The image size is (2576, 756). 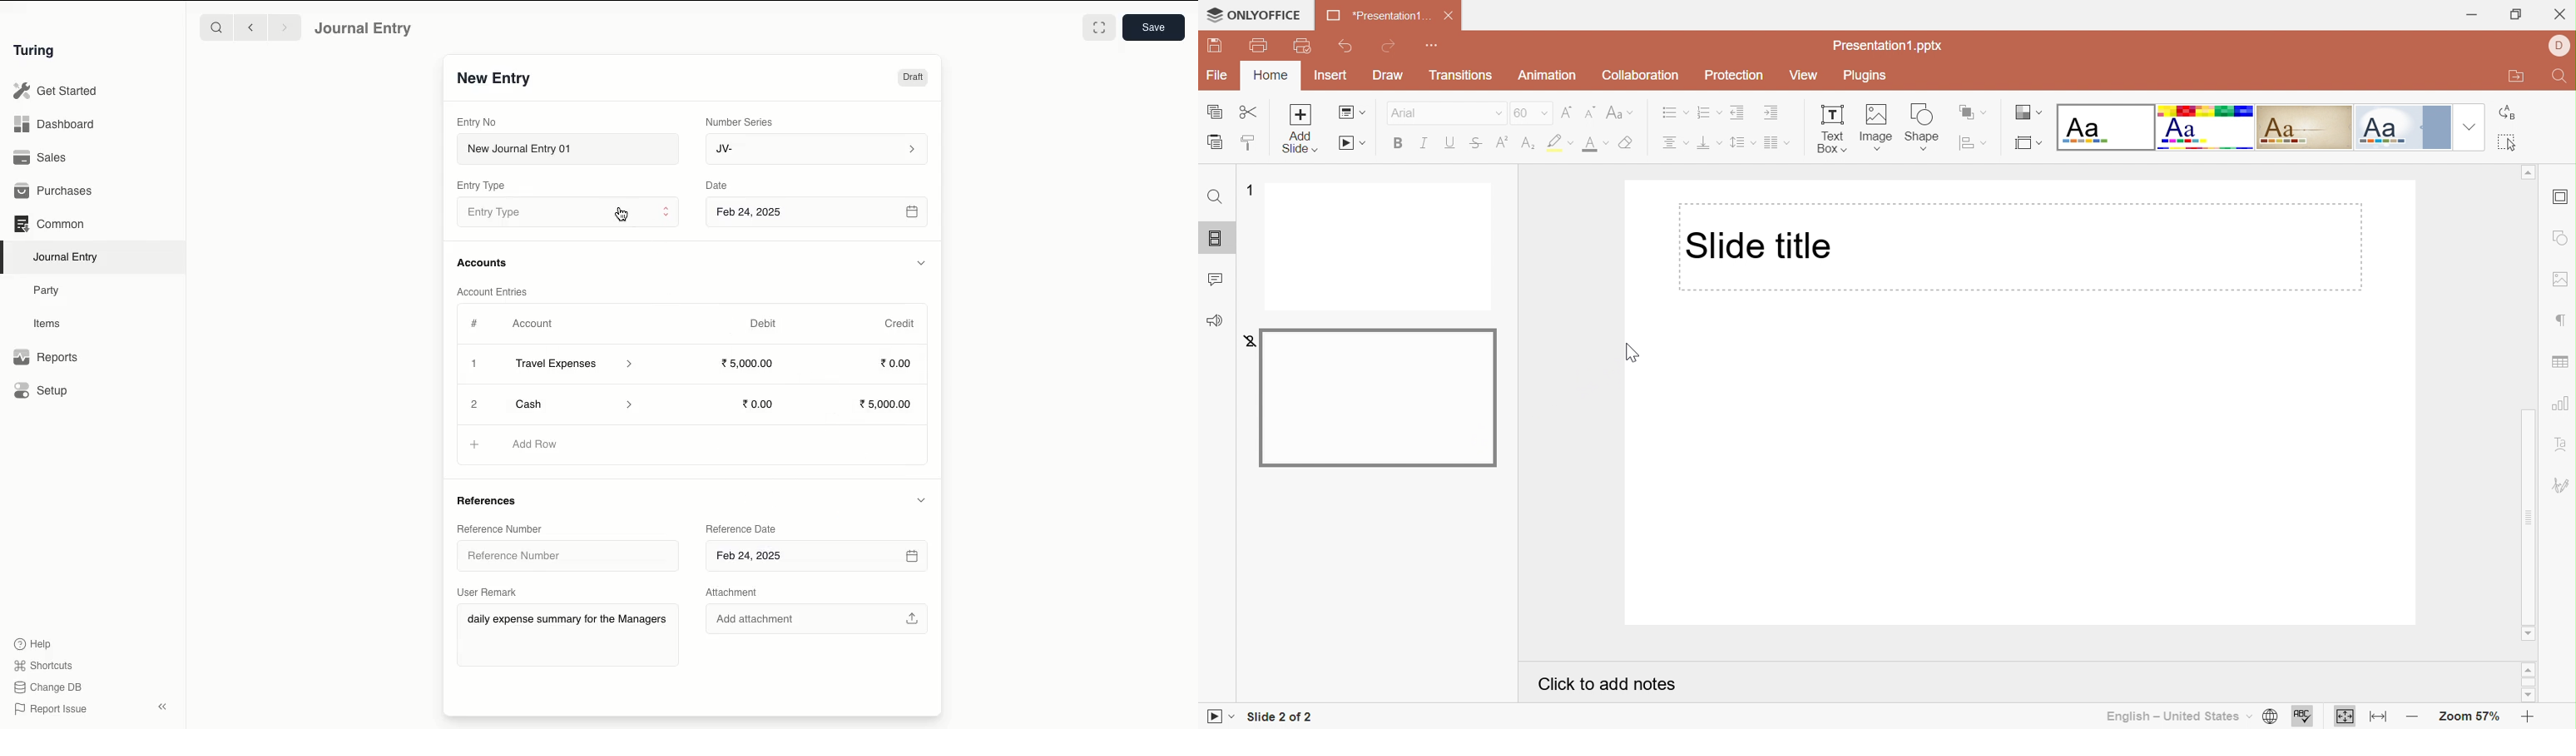 What do you see at coordinates (817, 558) in the screenshot?
I see `Feb 24, 2025` at bounding box center [817, 558].